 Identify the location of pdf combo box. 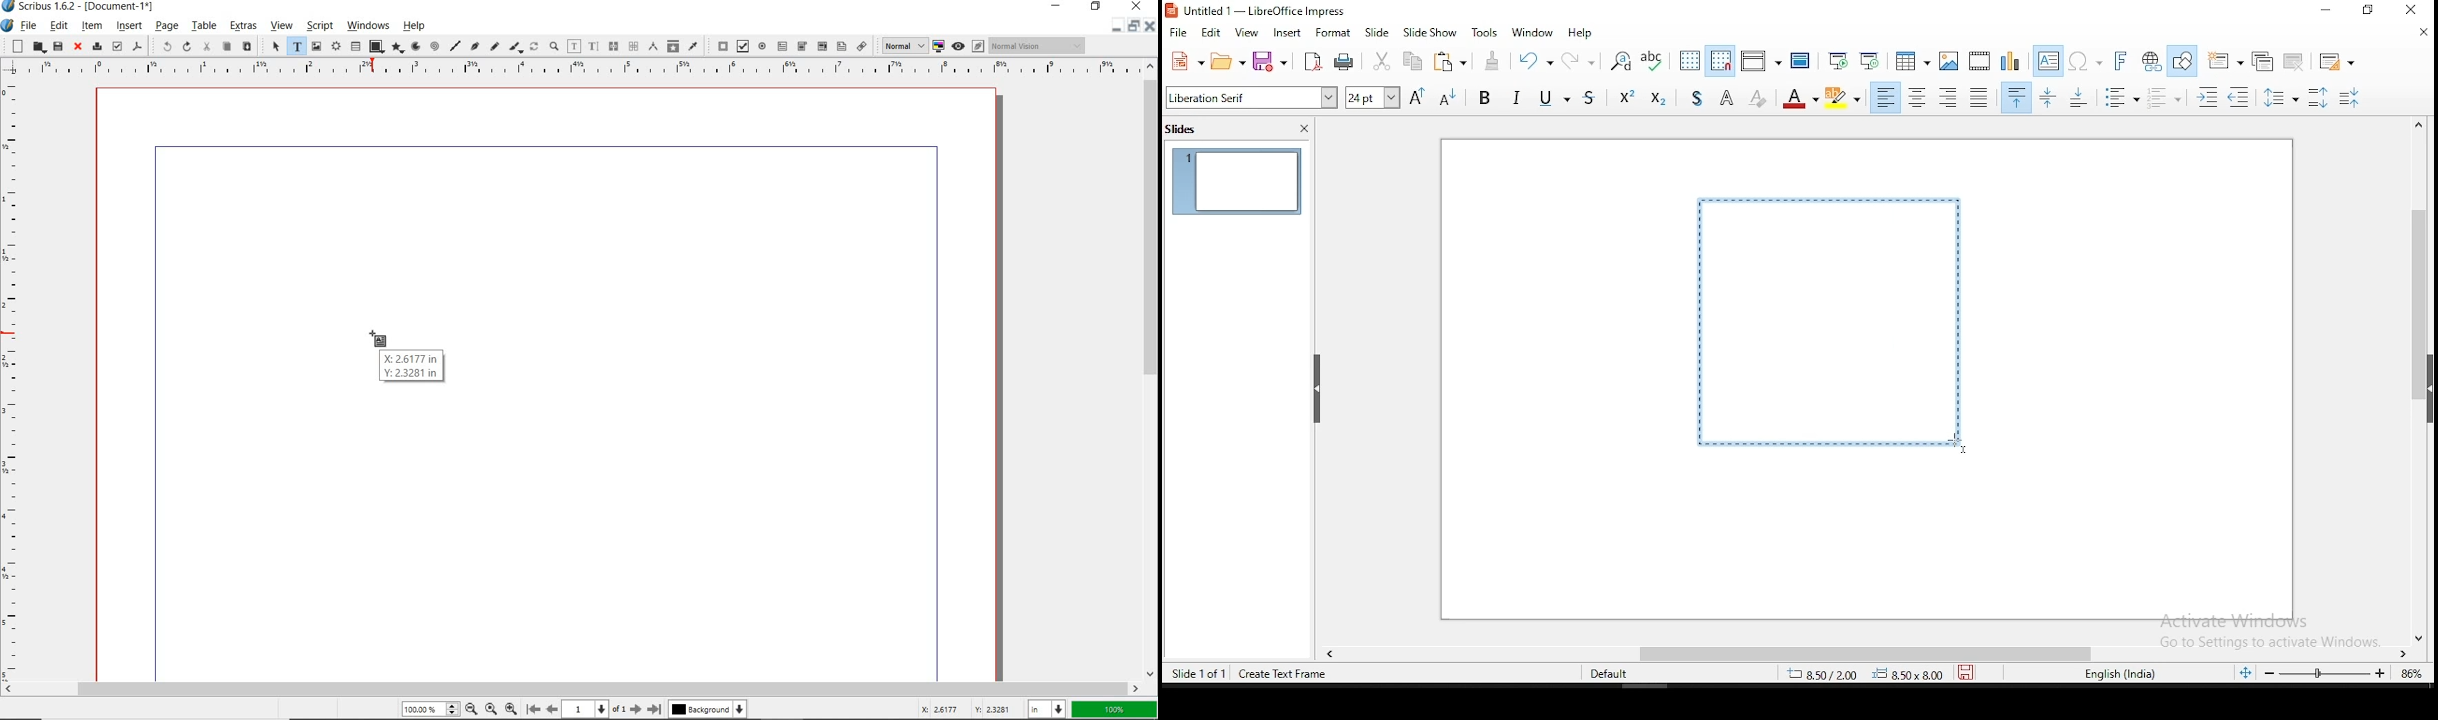
(802, 47).